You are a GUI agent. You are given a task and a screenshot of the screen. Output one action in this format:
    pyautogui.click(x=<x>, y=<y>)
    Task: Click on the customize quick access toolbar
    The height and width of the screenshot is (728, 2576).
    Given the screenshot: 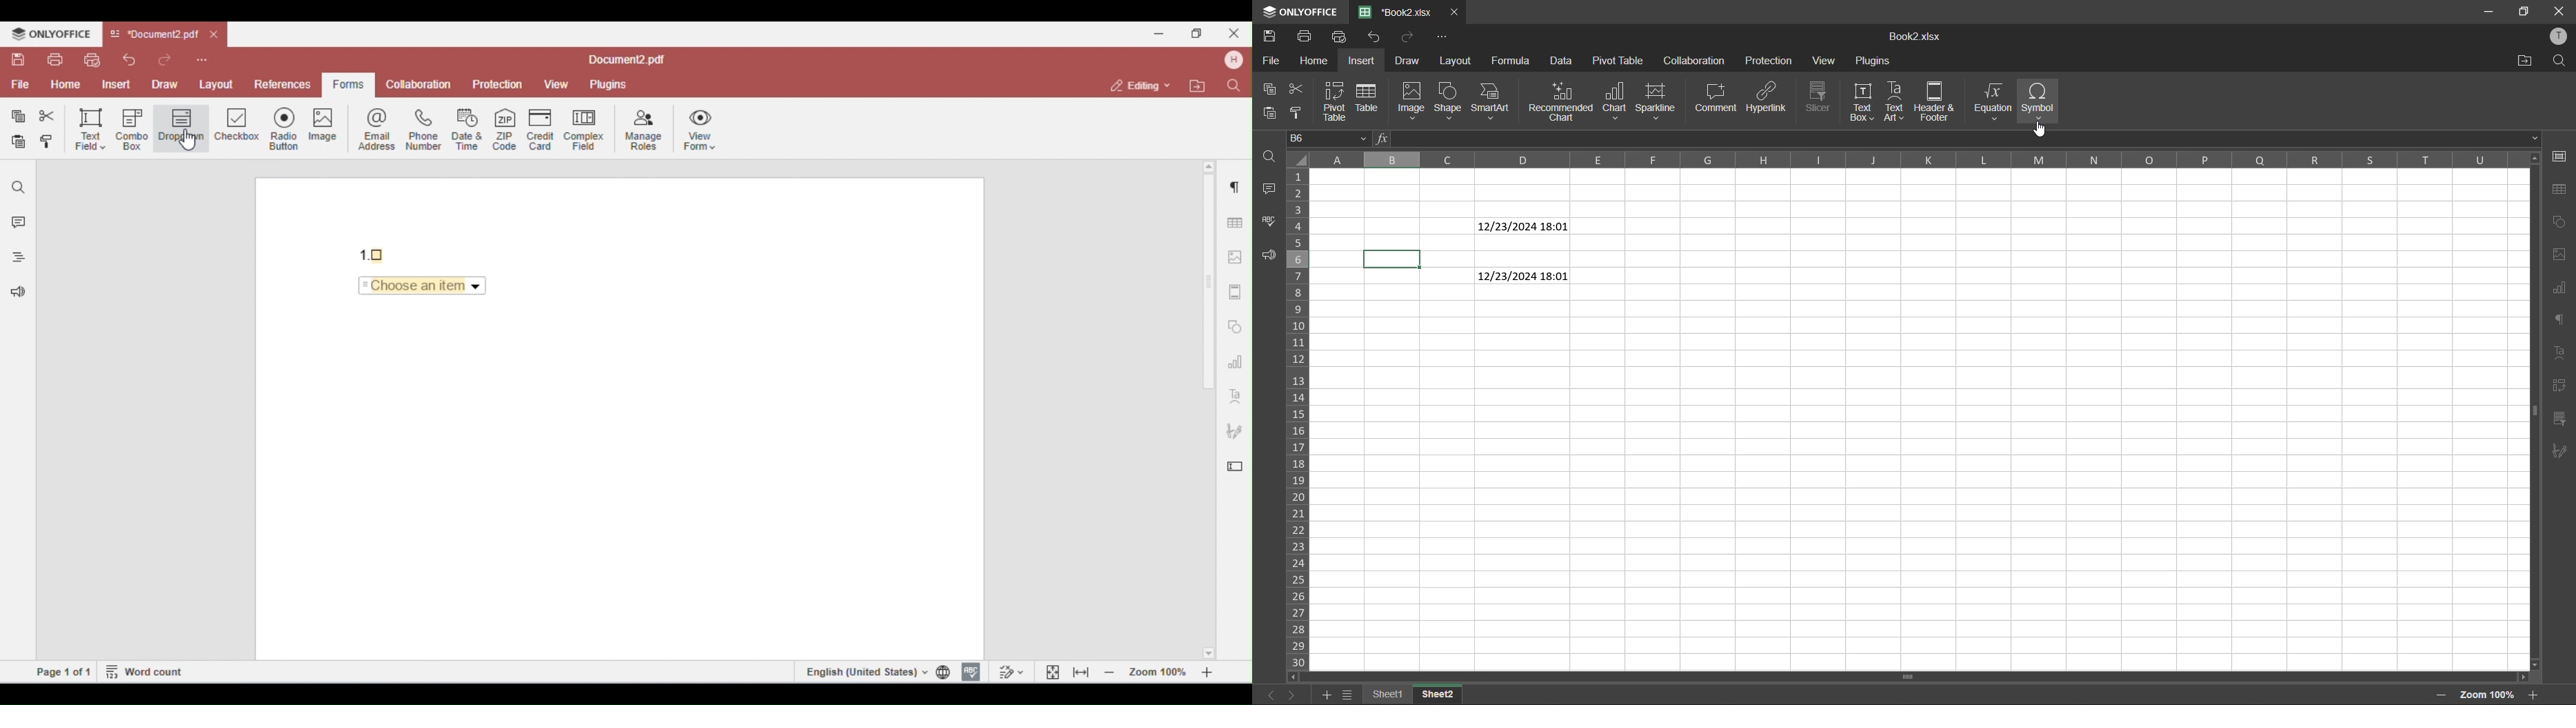 What is the action you would take?
    pyautogui.click(x=1442, y=36)
    